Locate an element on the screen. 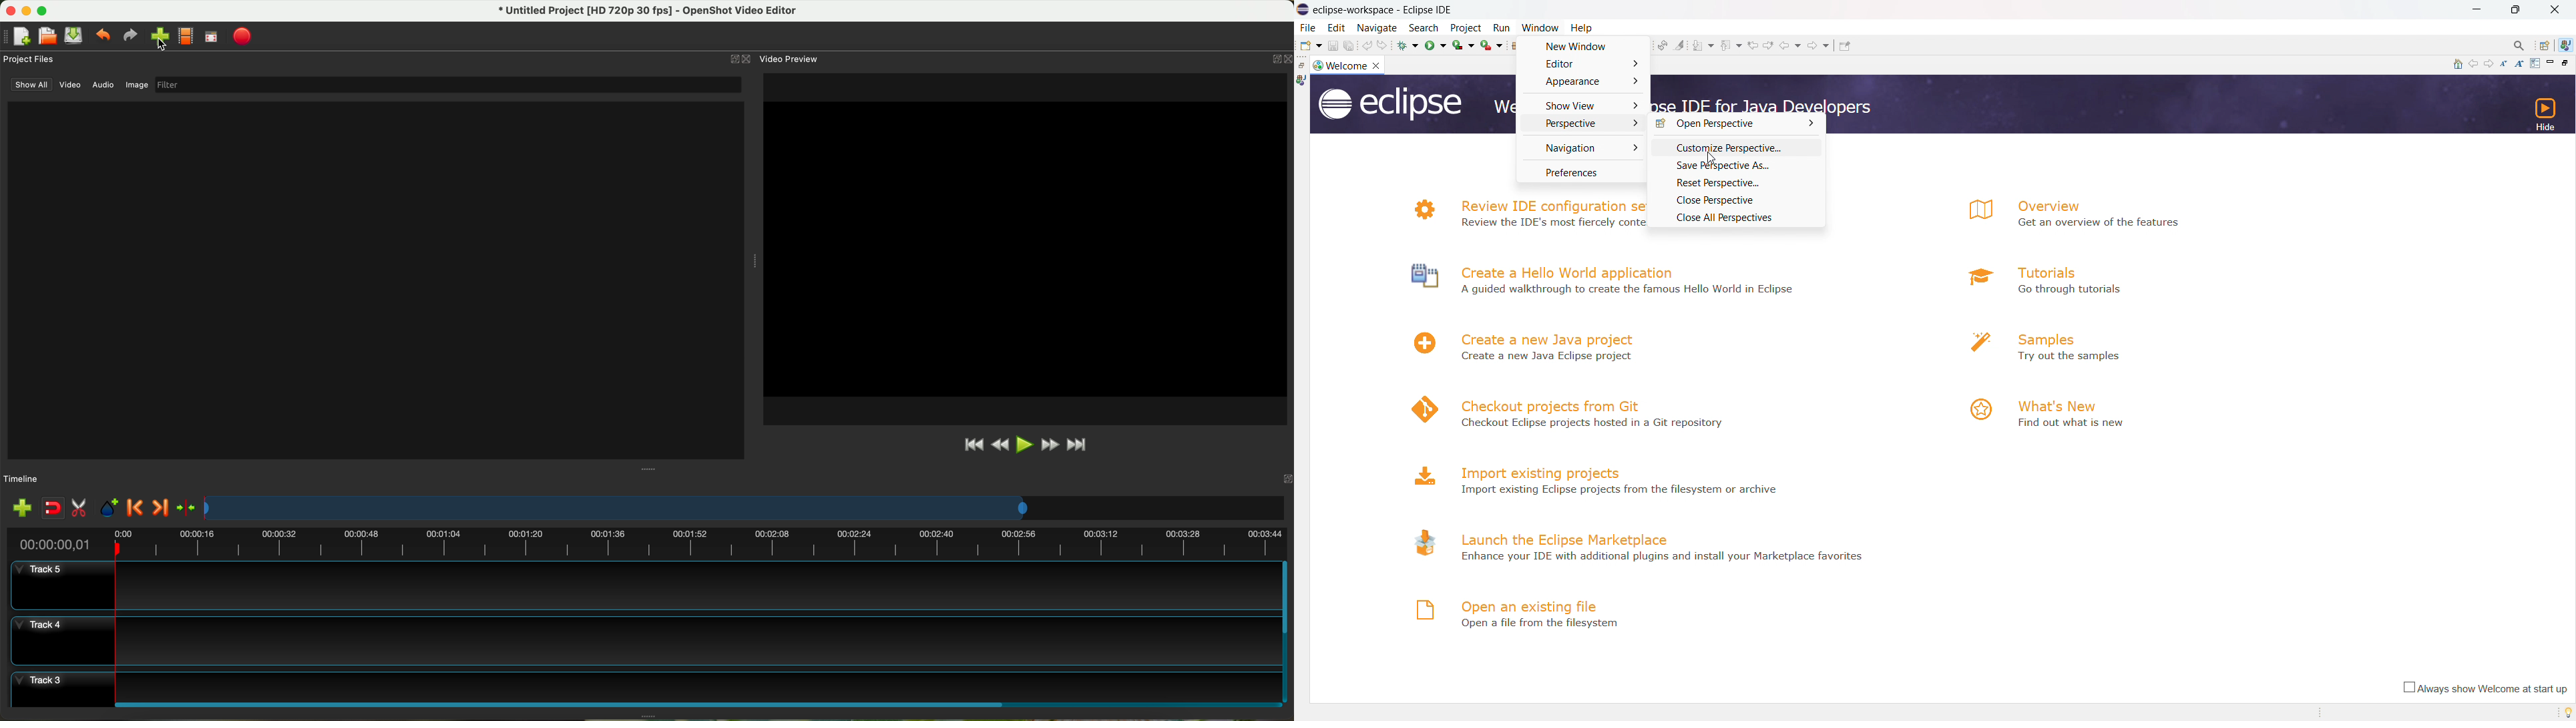 Image resolution: width=2576 pixels, height=728 pixels. play is located at coordinates (1024, 444).